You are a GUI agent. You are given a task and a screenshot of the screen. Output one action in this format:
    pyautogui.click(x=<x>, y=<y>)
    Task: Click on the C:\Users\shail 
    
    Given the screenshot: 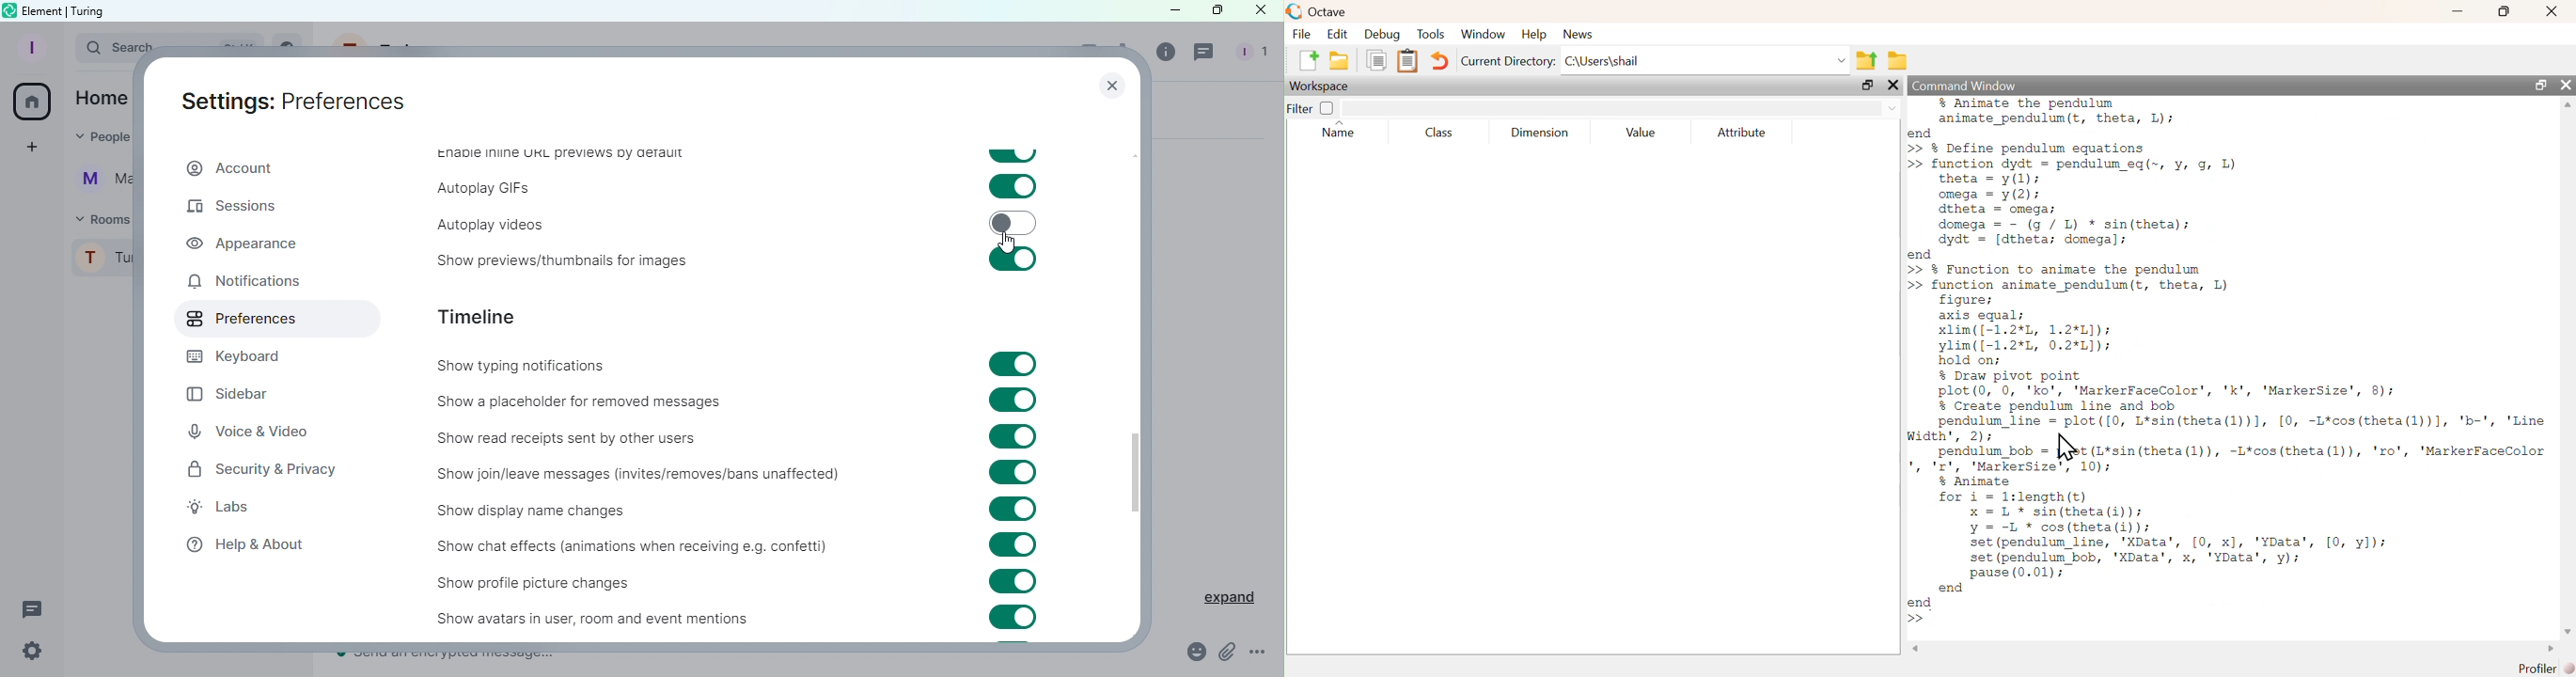 What is the action you would take?
    pyautogui.click(x=1706, y=63)
    